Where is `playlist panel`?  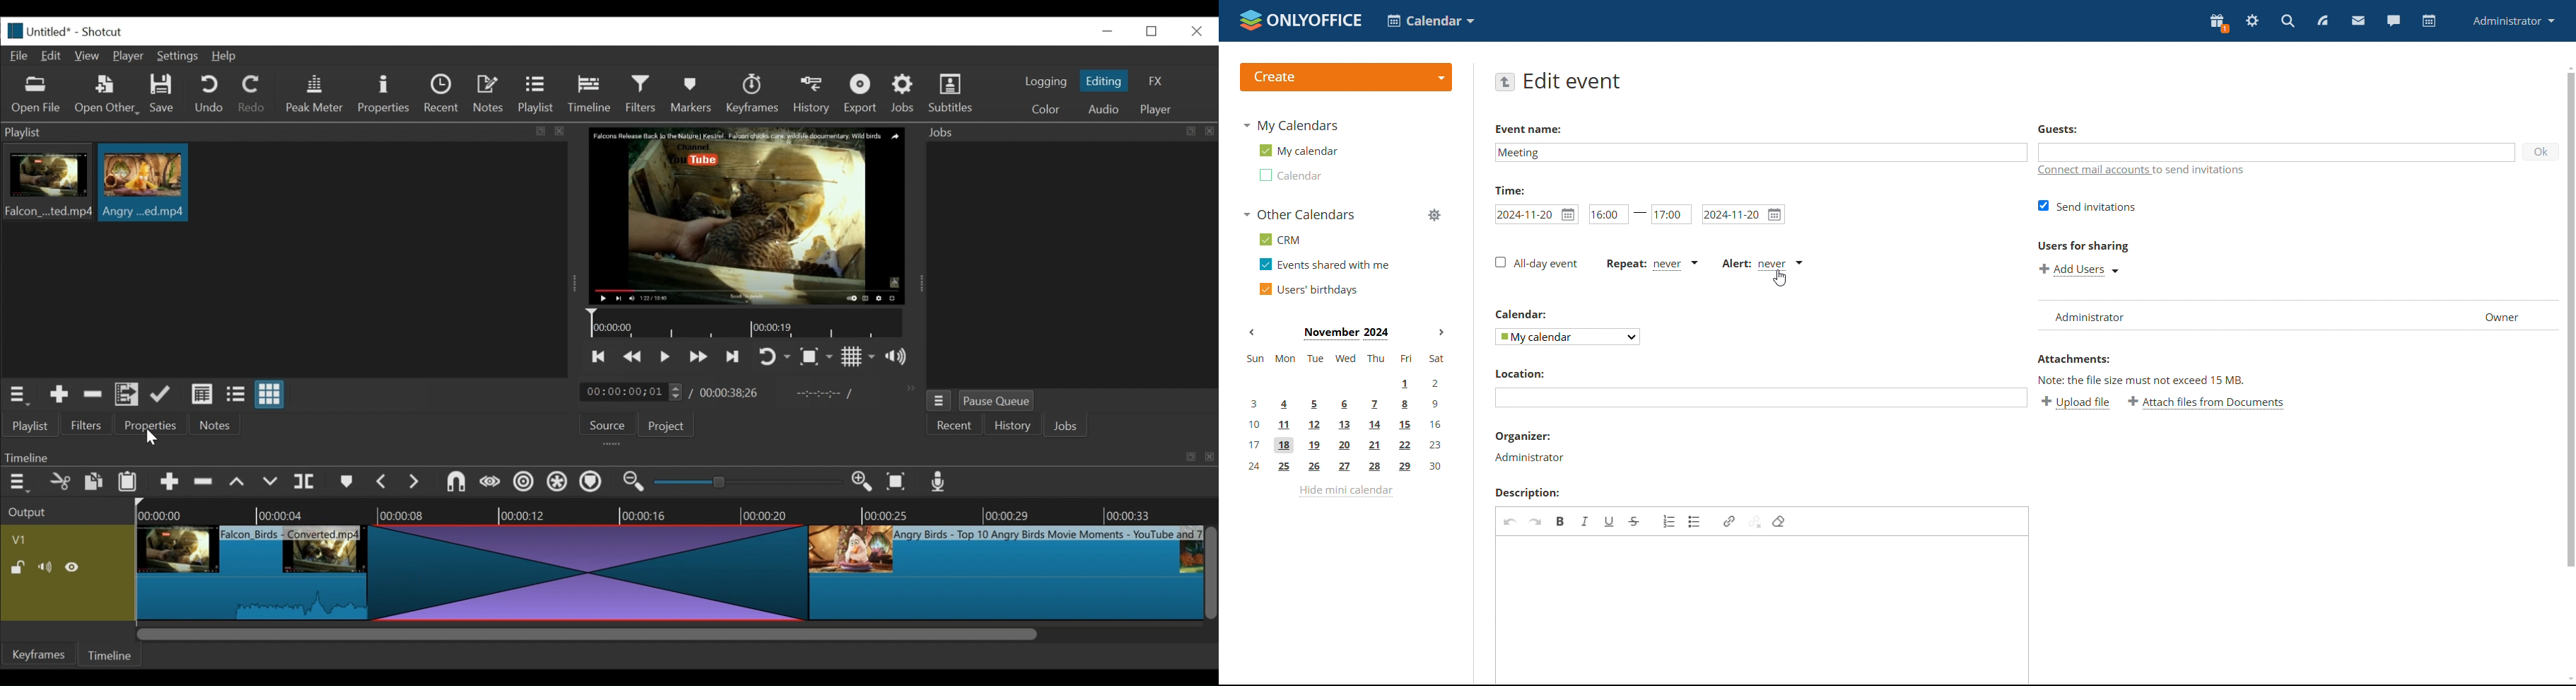
playlist panel is located at coordinates (279, 132).